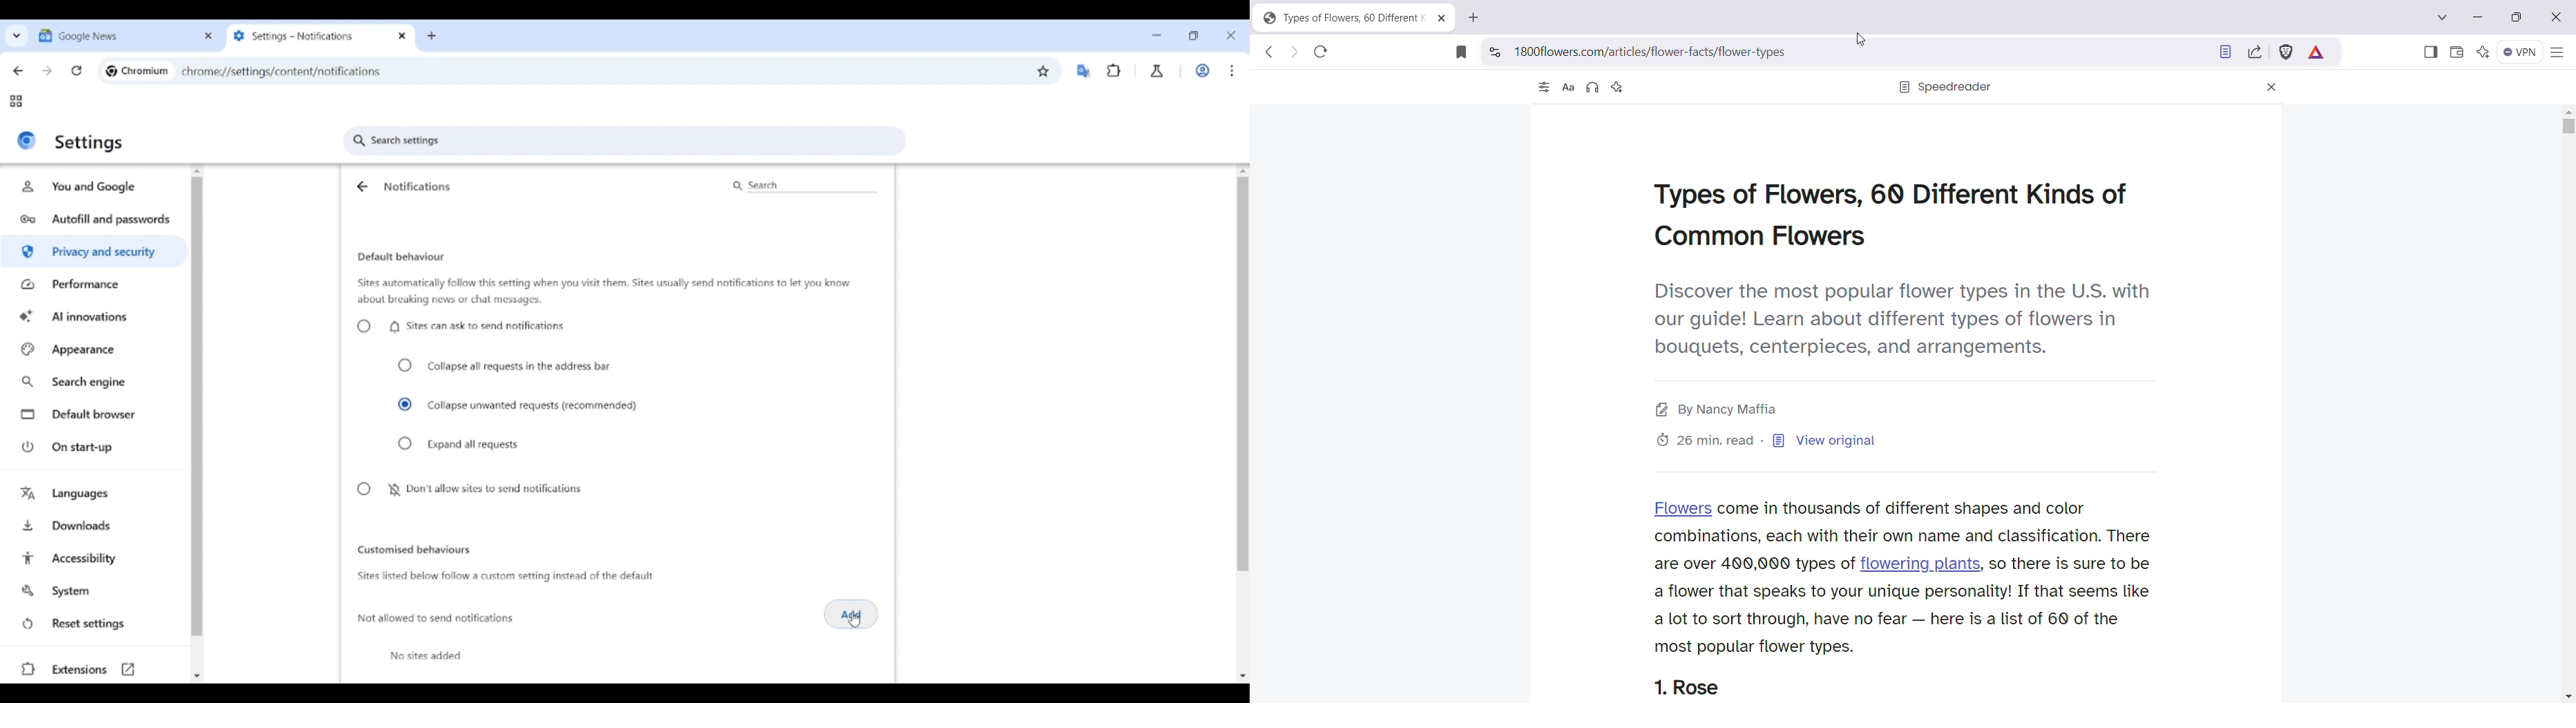 The width and height of the screenshot is (2576, 728). I want to click on Sites listed below follow a custom setting instead of the default, so click(504, 577).